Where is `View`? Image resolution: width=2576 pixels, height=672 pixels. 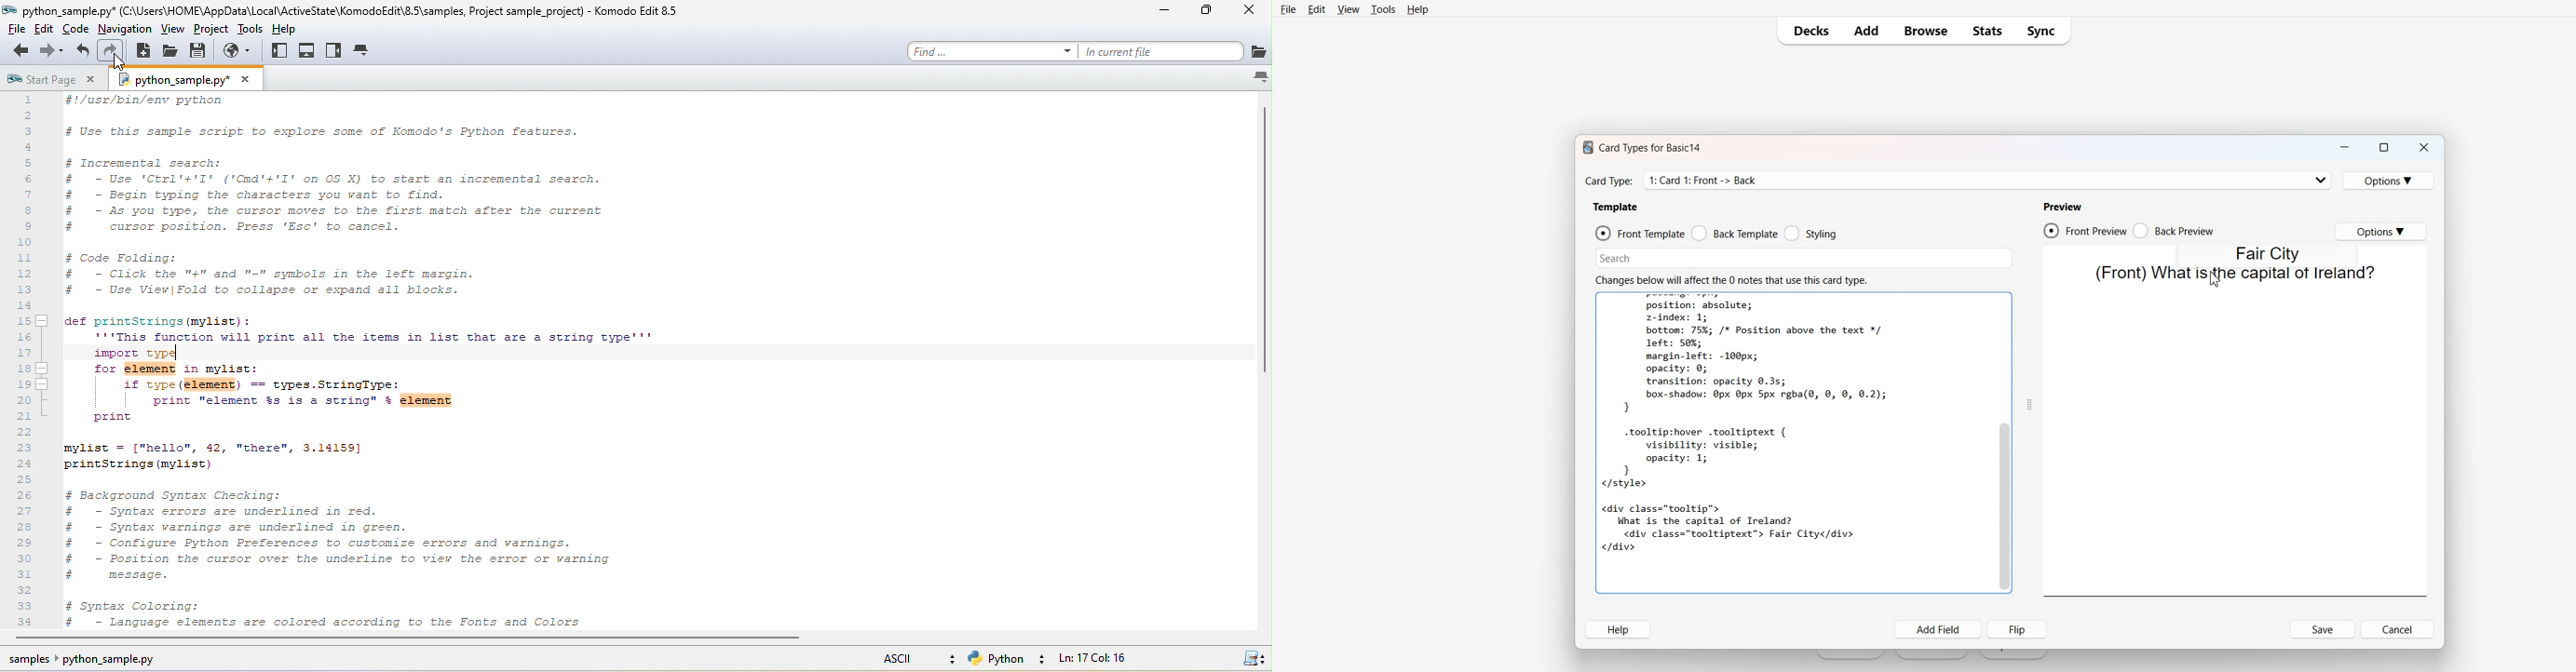 View is located at coordinates (1348, 10).